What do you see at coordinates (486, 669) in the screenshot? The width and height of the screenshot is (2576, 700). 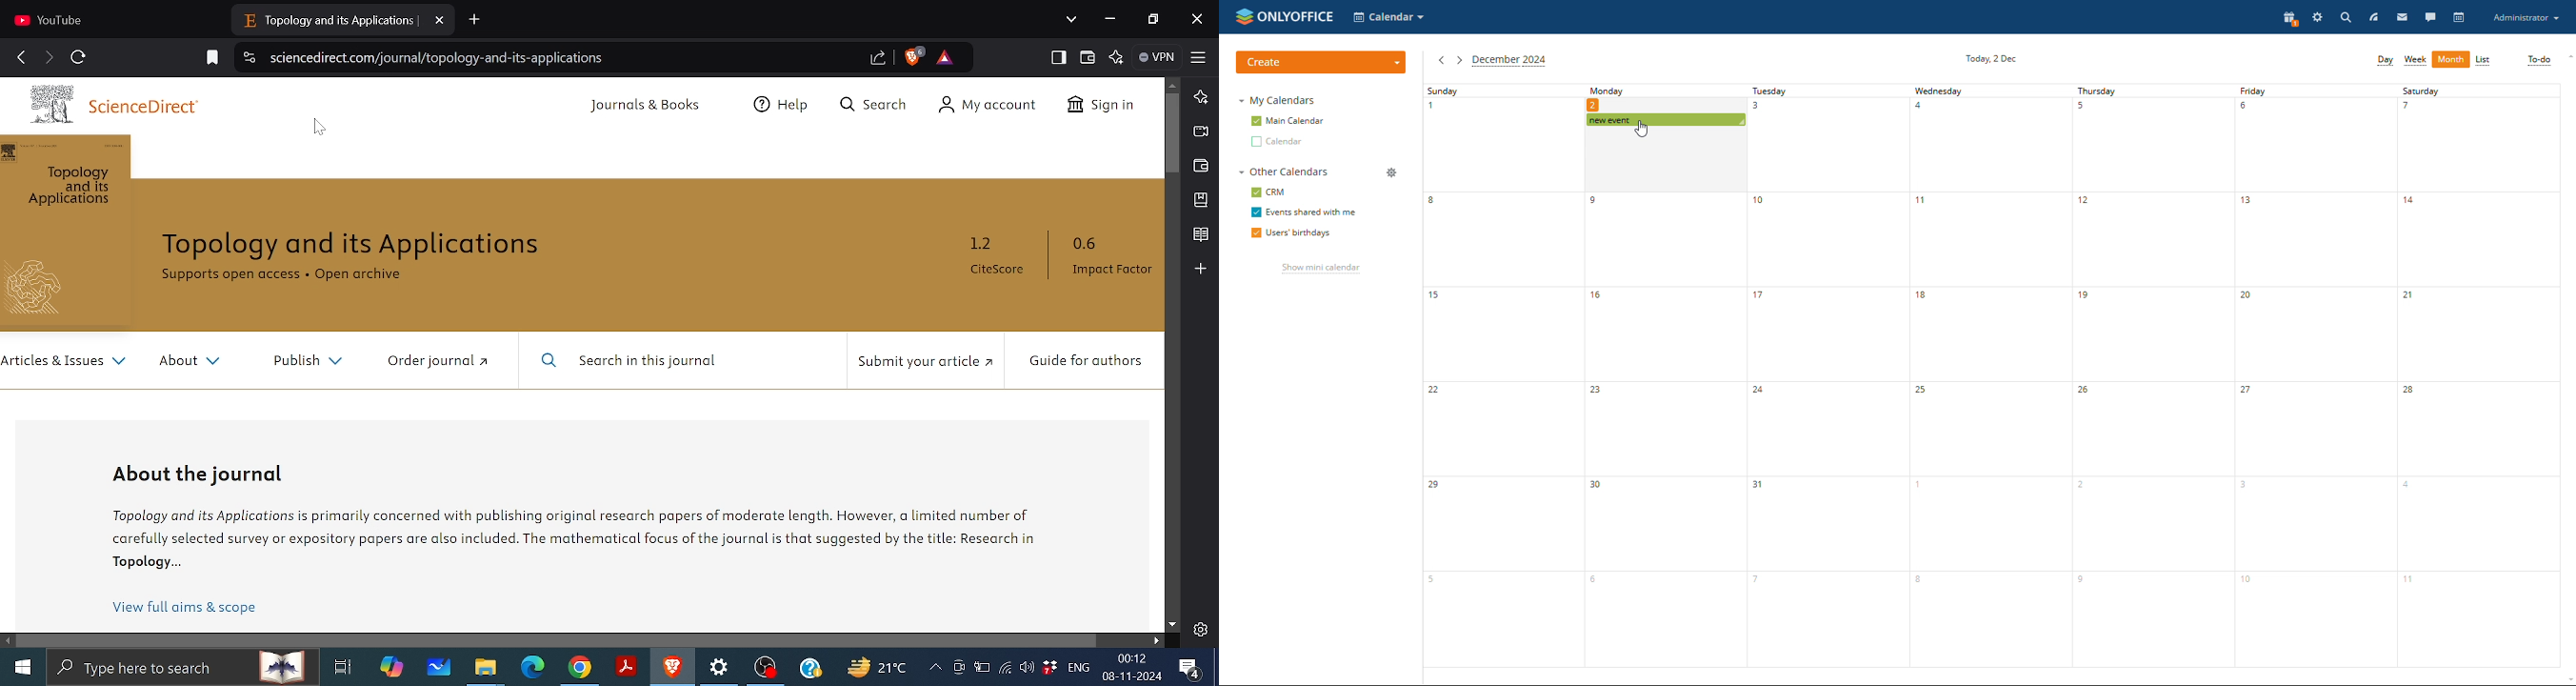 I see `Files` at bounding box center [486, 669].